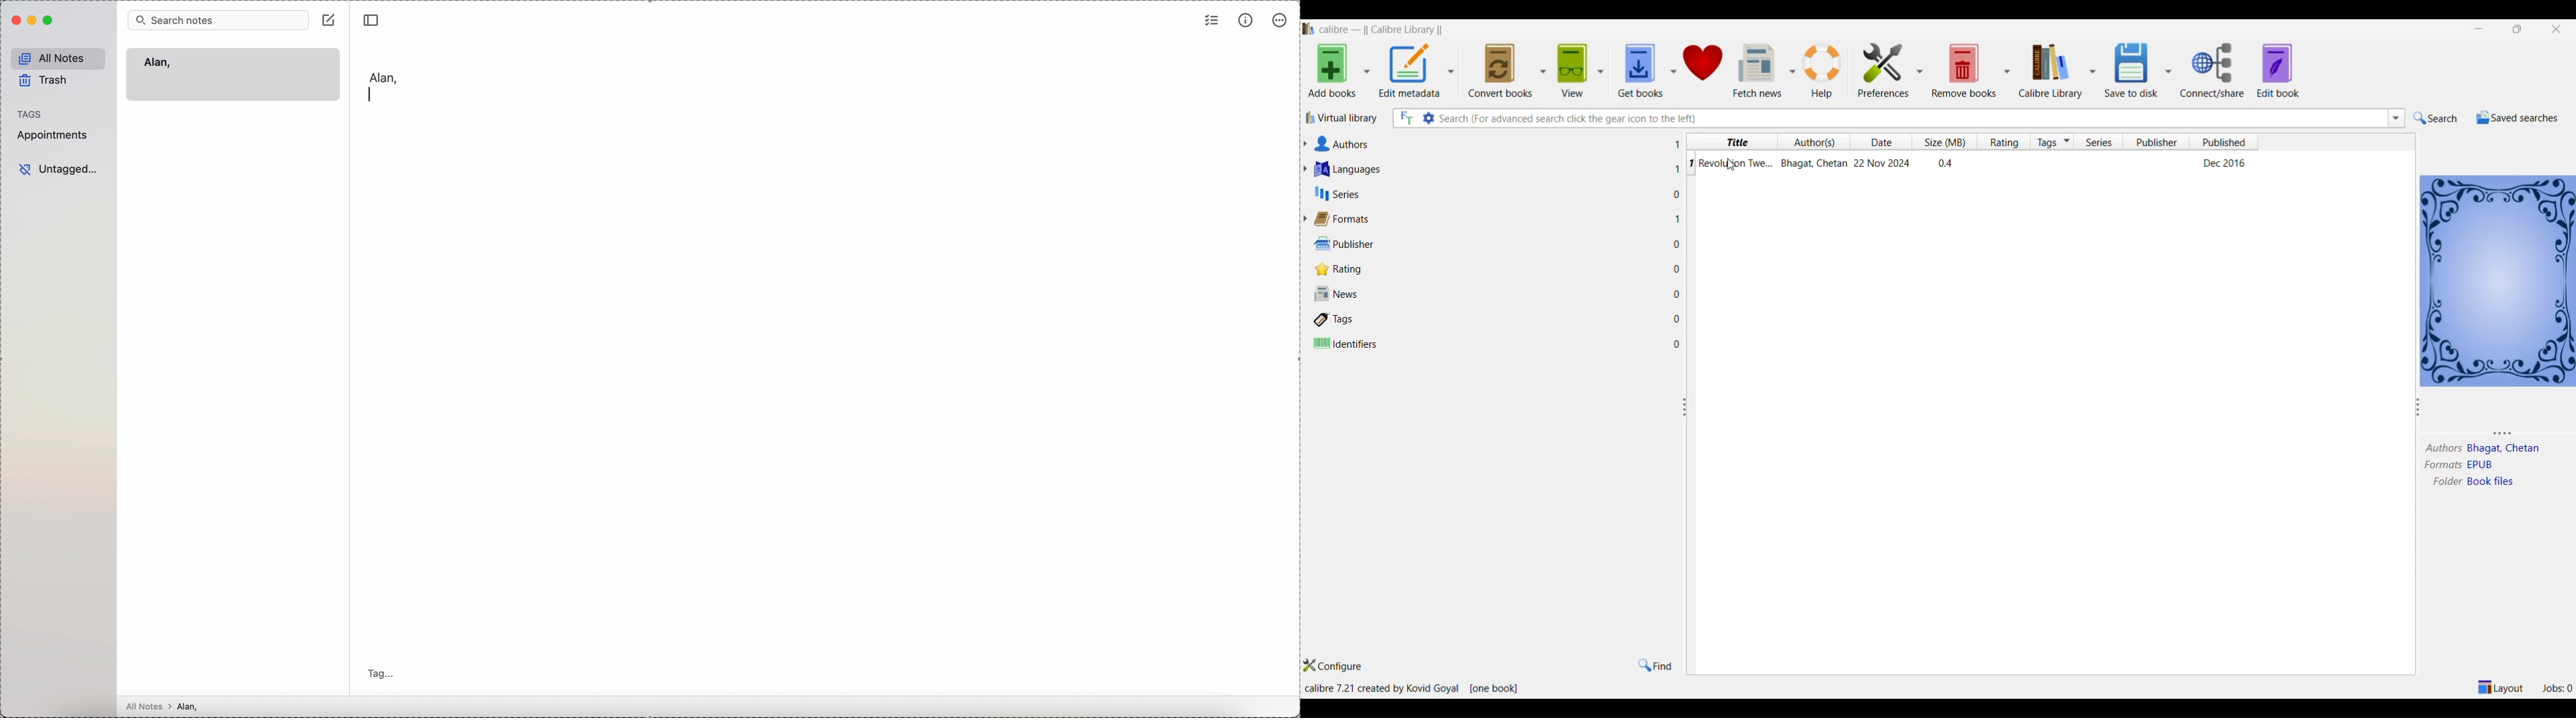  What do you see at coordinates (1280, 20) in the screenshot?
I see `more options` at bounding box center [1280, 20].